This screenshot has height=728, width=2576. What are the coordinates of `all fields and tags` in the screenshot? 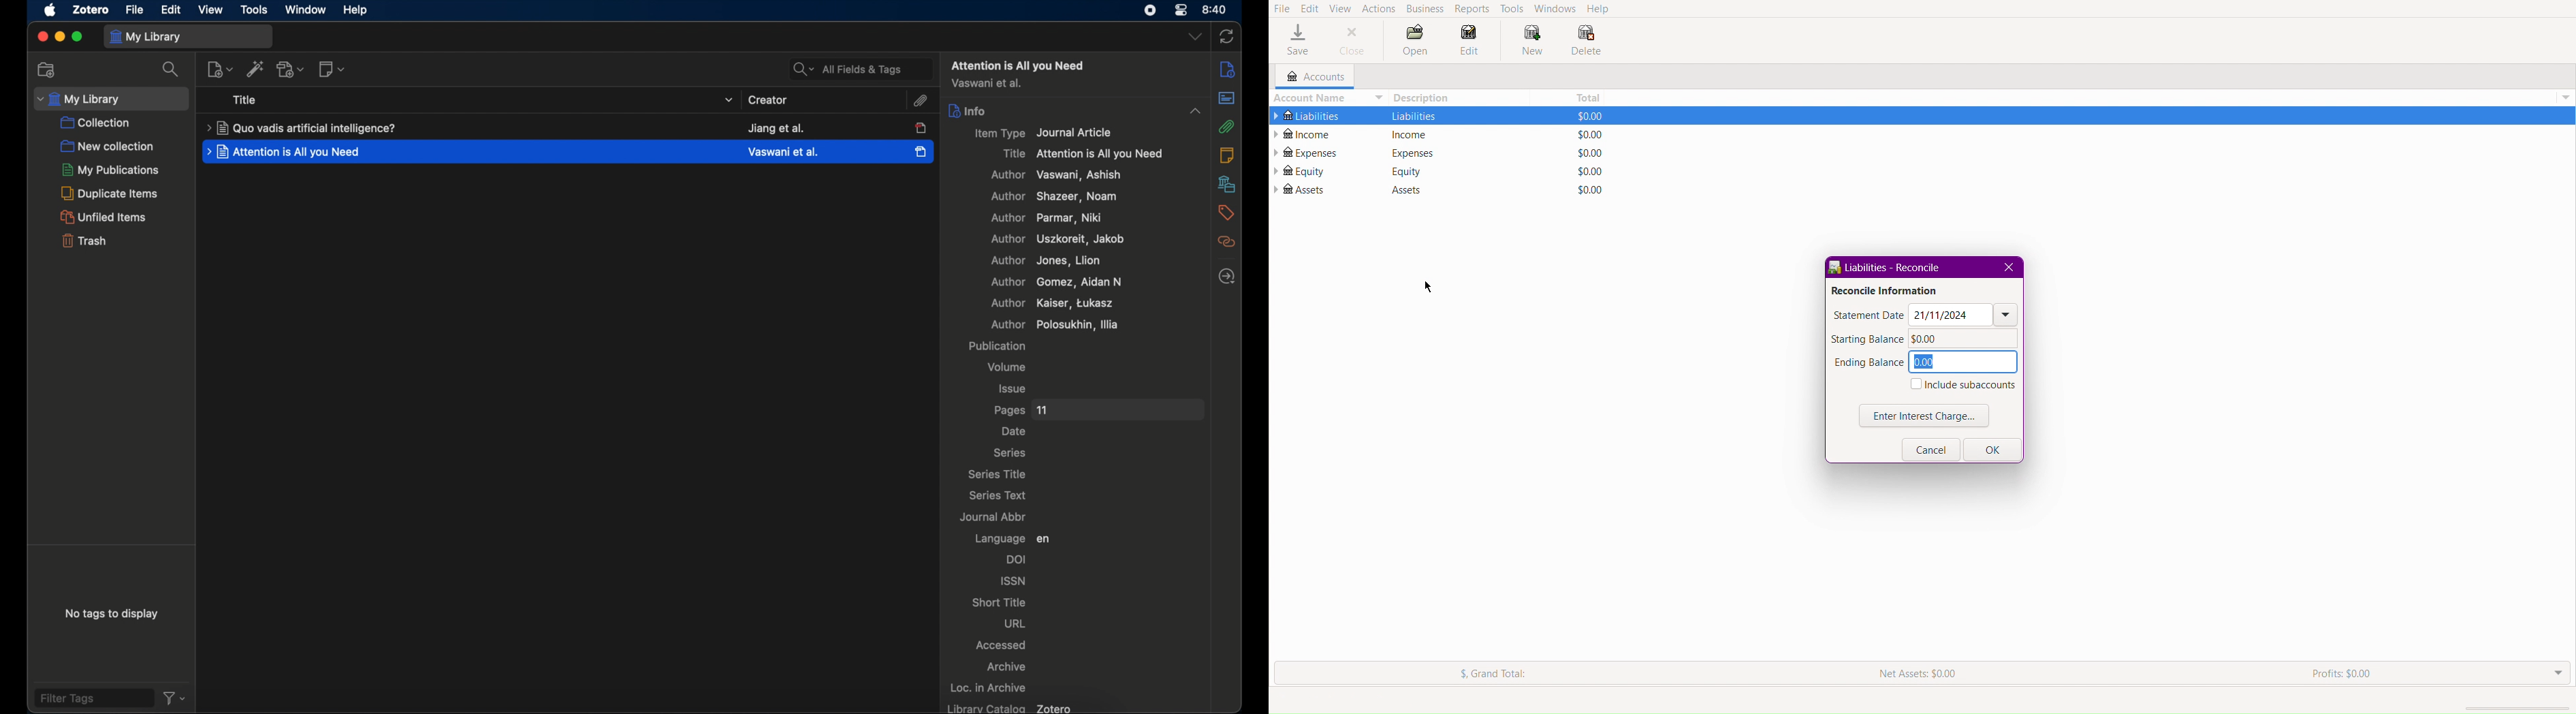 It's located at (856, 67).